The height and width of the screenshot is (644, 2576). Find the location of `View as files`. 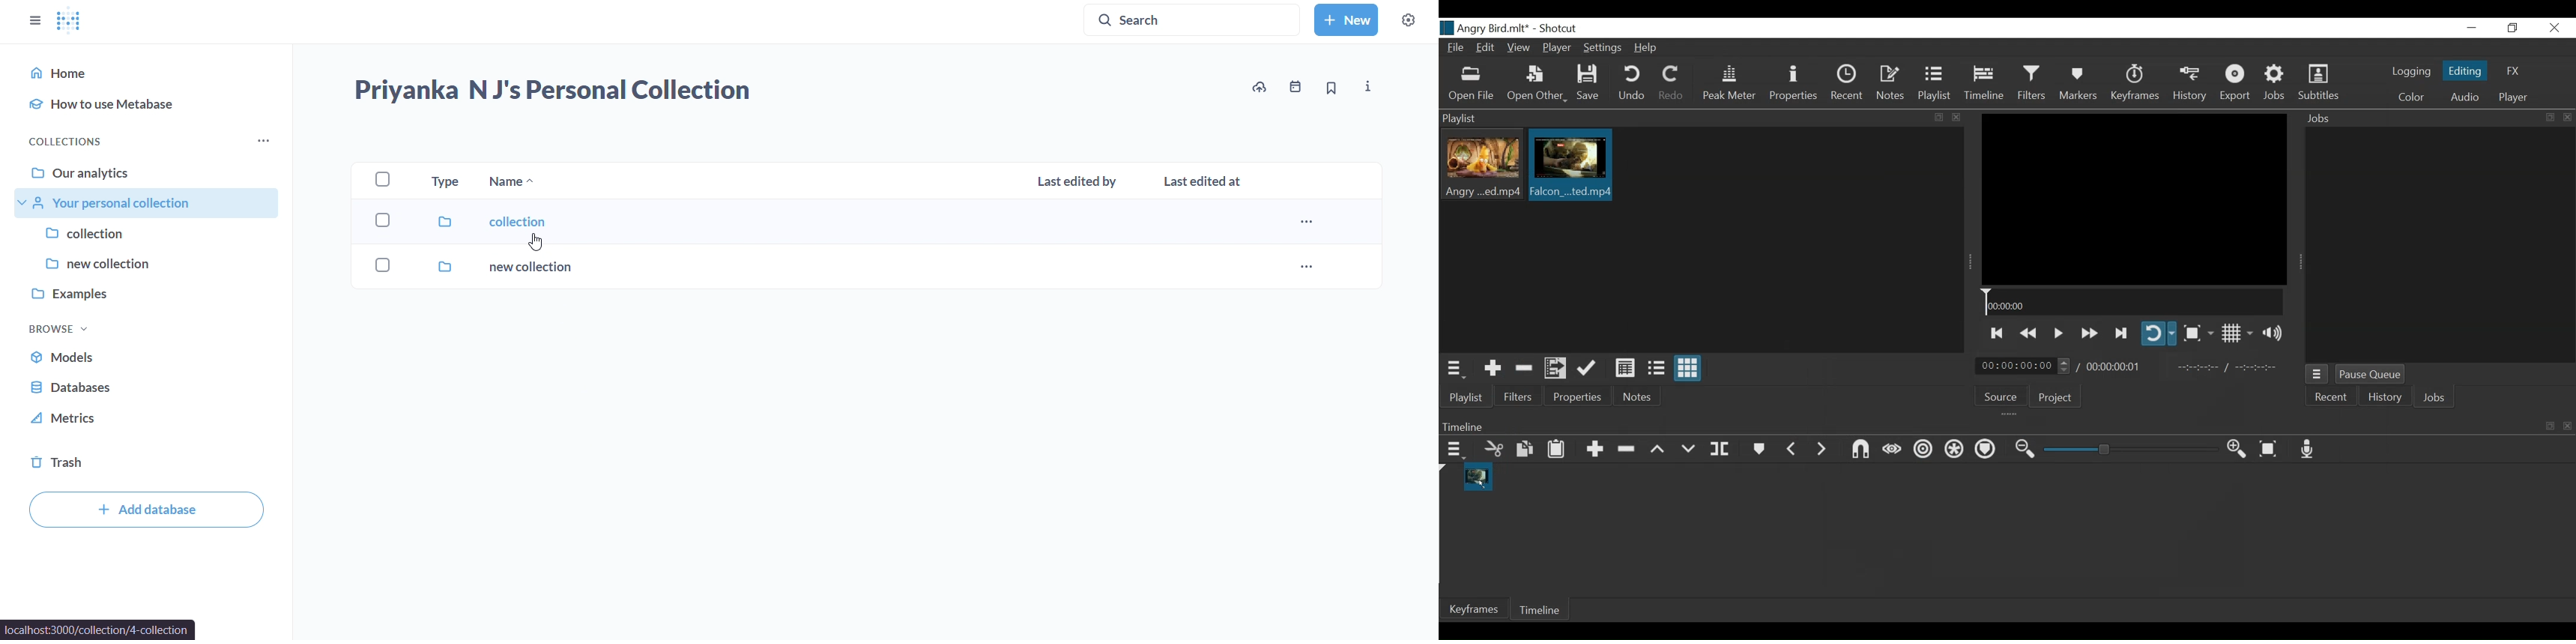

View as files is located at coordinates (1656, 369).